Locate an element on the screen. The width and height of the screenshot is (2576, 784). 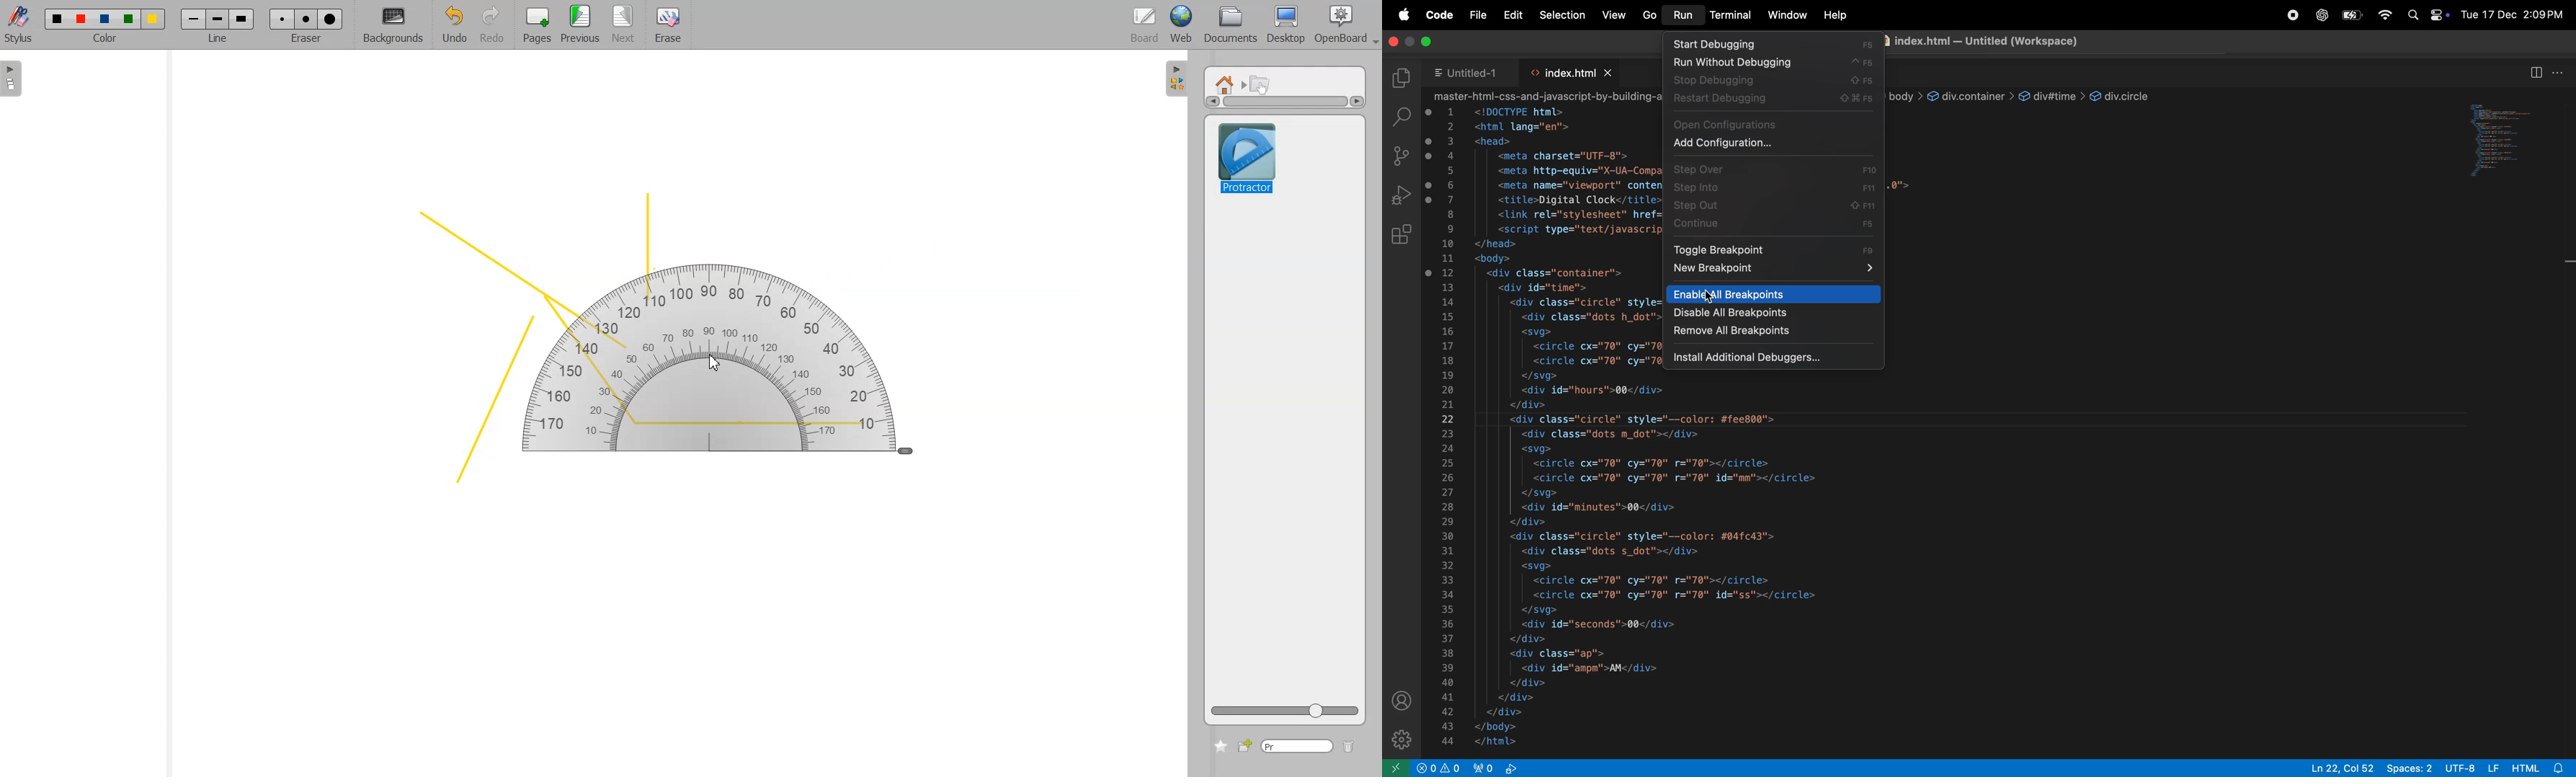
Interactive is located at coordinates (1261, 84).